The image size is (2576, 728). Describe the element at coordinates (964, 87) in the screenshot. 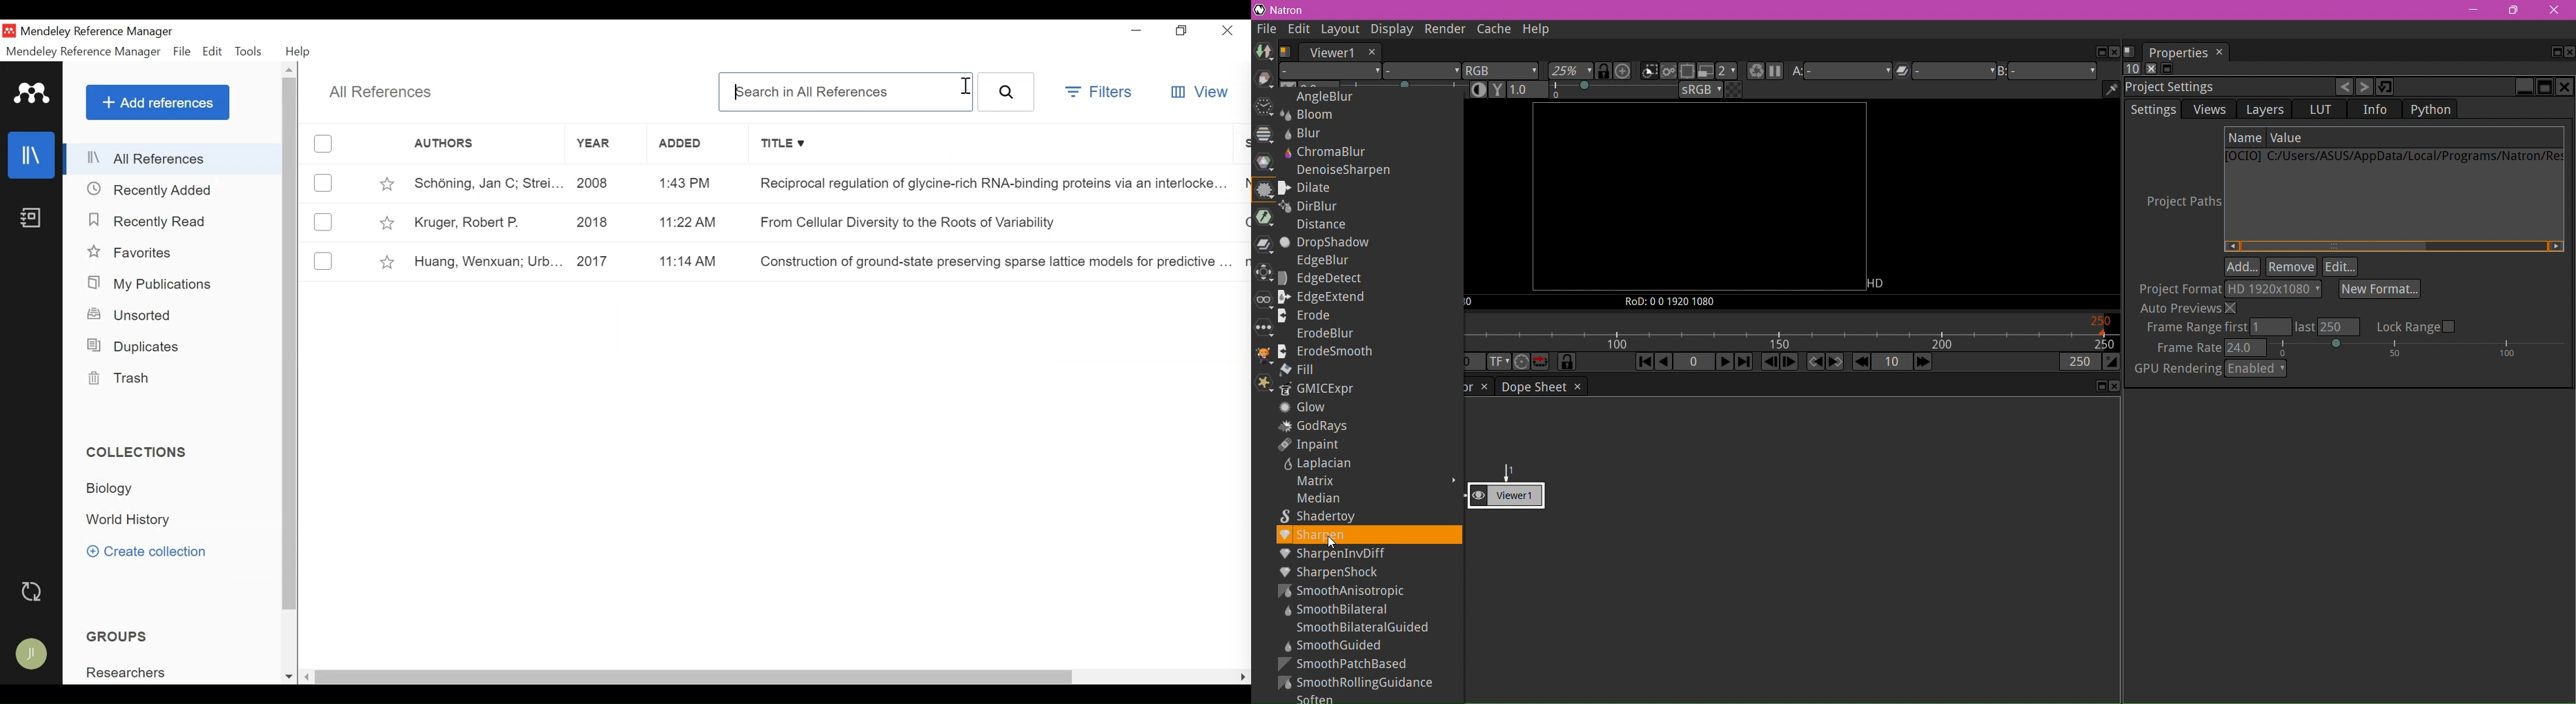

I see `Insertion cursor` at that location.